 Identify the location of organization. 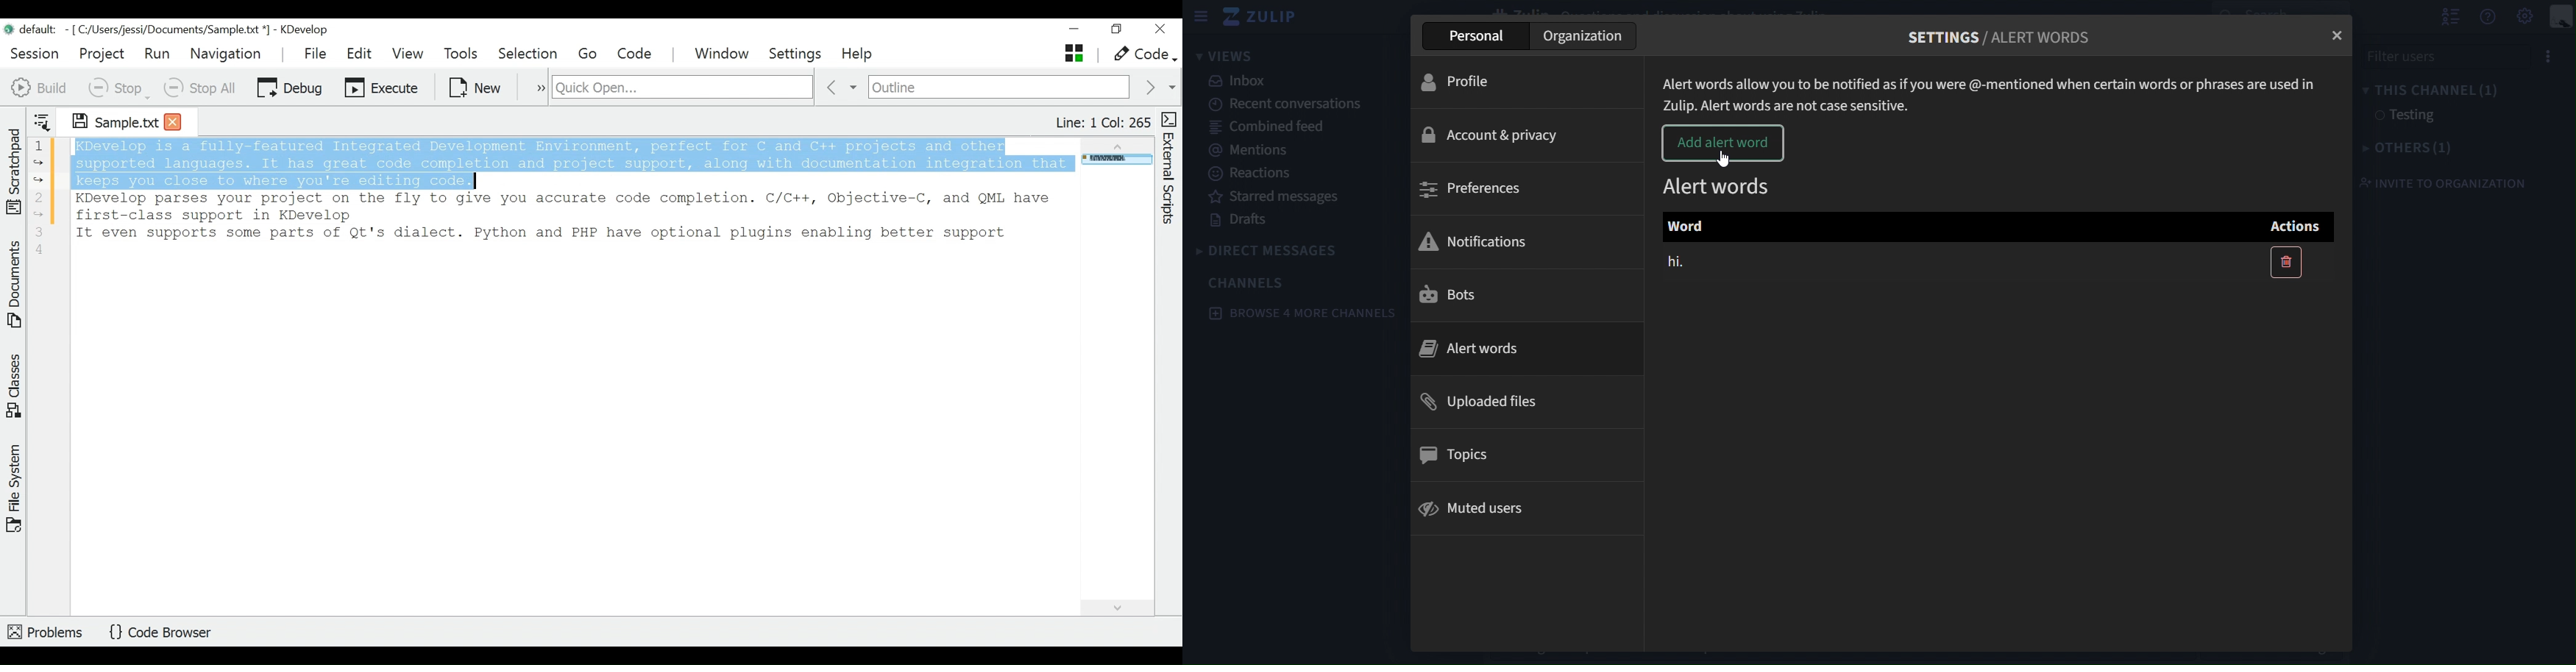
(1585, 35).